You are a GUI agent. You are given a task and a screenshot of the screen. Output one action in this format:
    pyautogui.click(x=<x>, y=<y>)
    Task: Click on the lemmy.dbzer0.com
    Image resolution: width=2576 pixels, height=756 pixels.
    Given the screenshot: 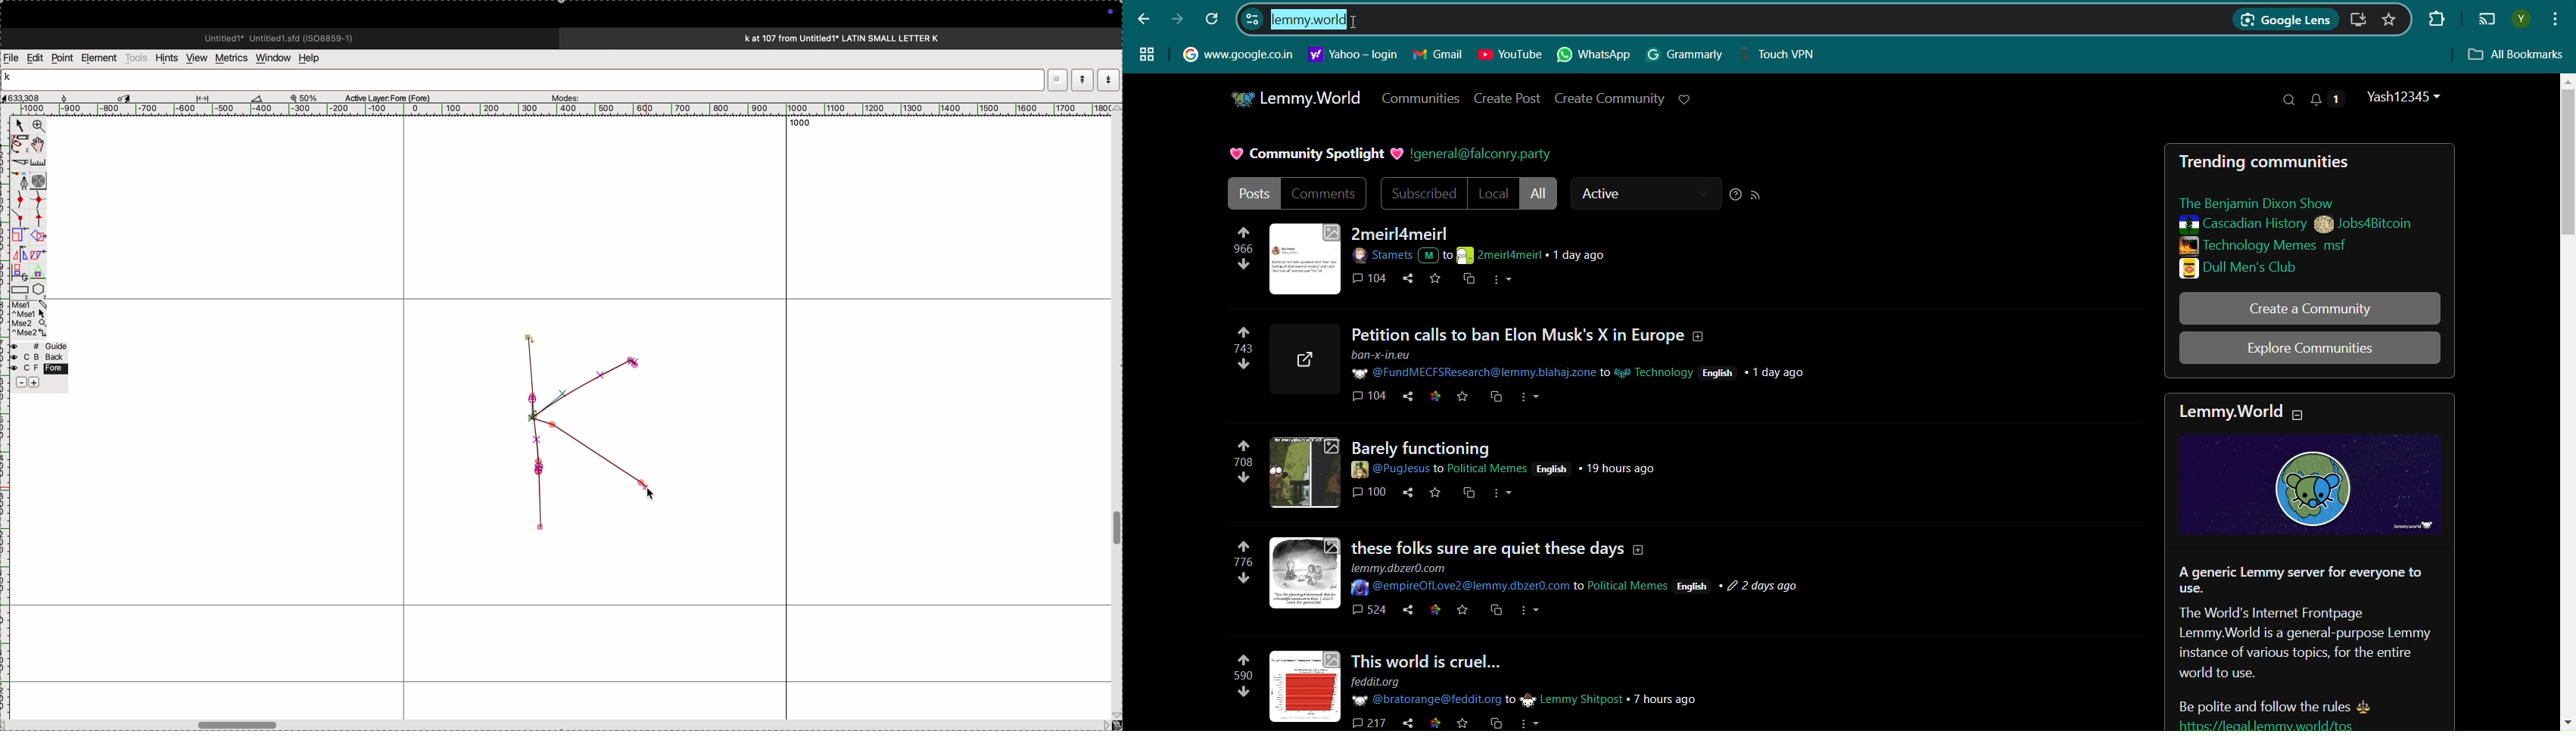 What is the action you would take?
    pyautogui.click(x=1406, y=567)
    